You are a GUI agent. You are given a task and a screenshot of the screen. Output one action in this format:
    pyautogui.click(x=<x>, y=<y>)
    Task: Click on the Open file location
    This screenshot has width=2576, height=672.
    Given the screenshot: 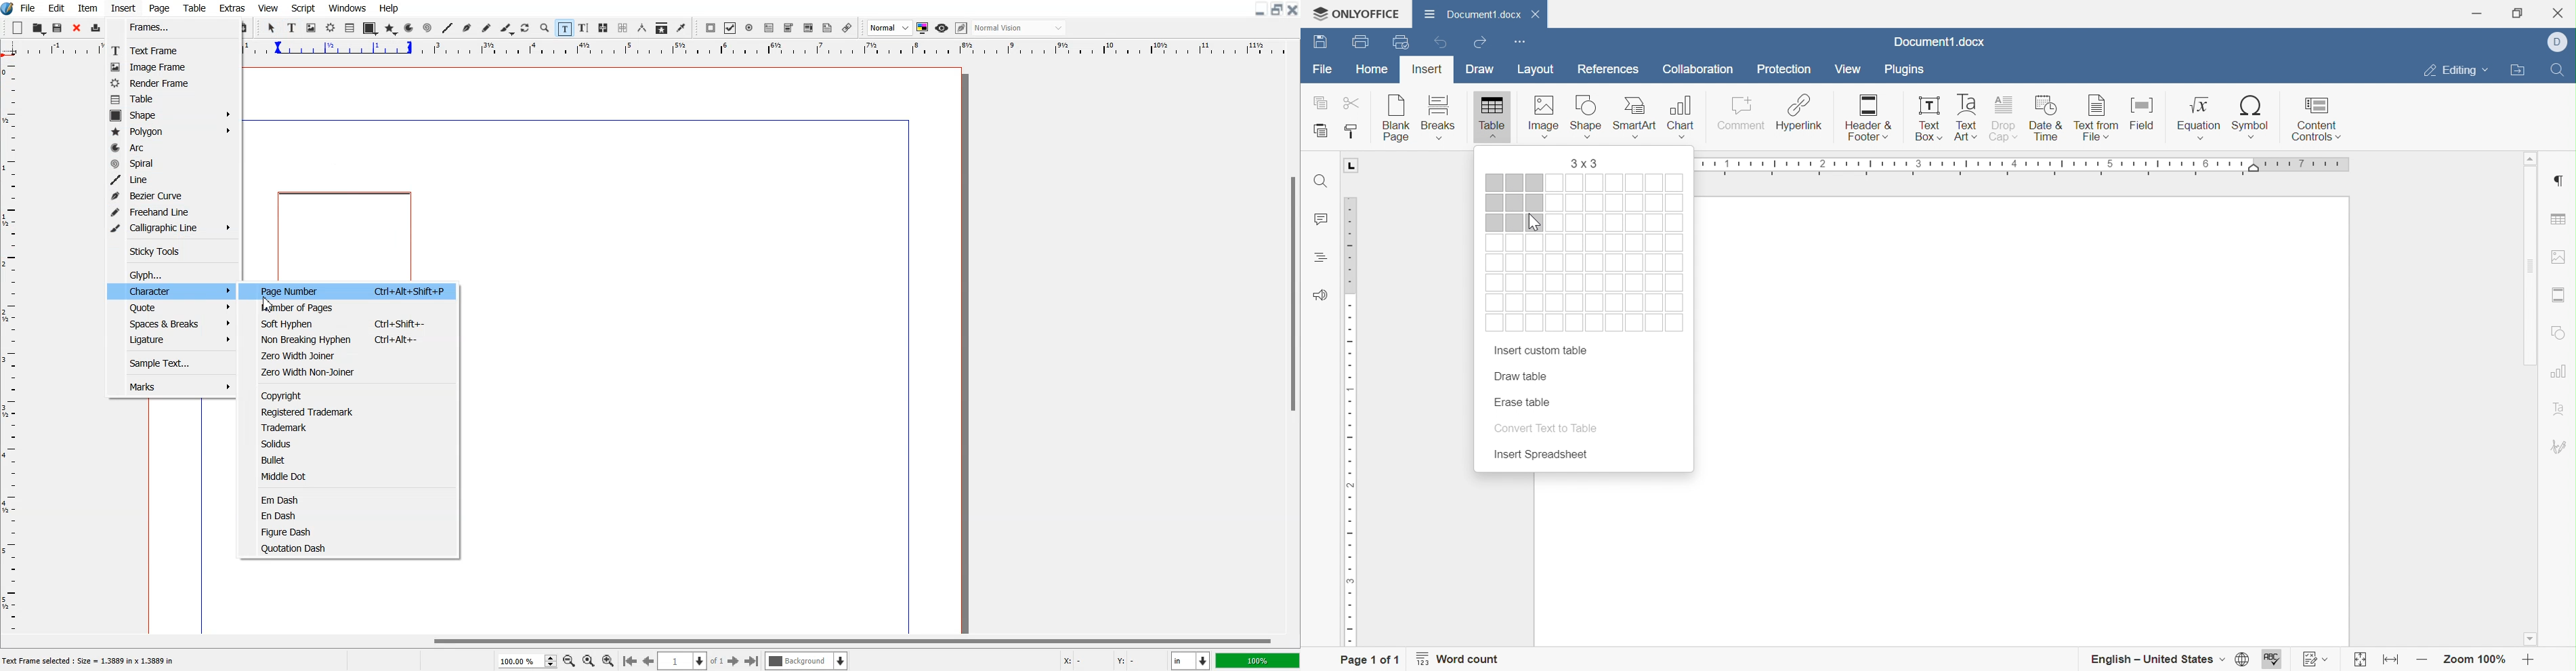 What is the action you would take?
    pyautogui.click(x=2521, y=72)
    